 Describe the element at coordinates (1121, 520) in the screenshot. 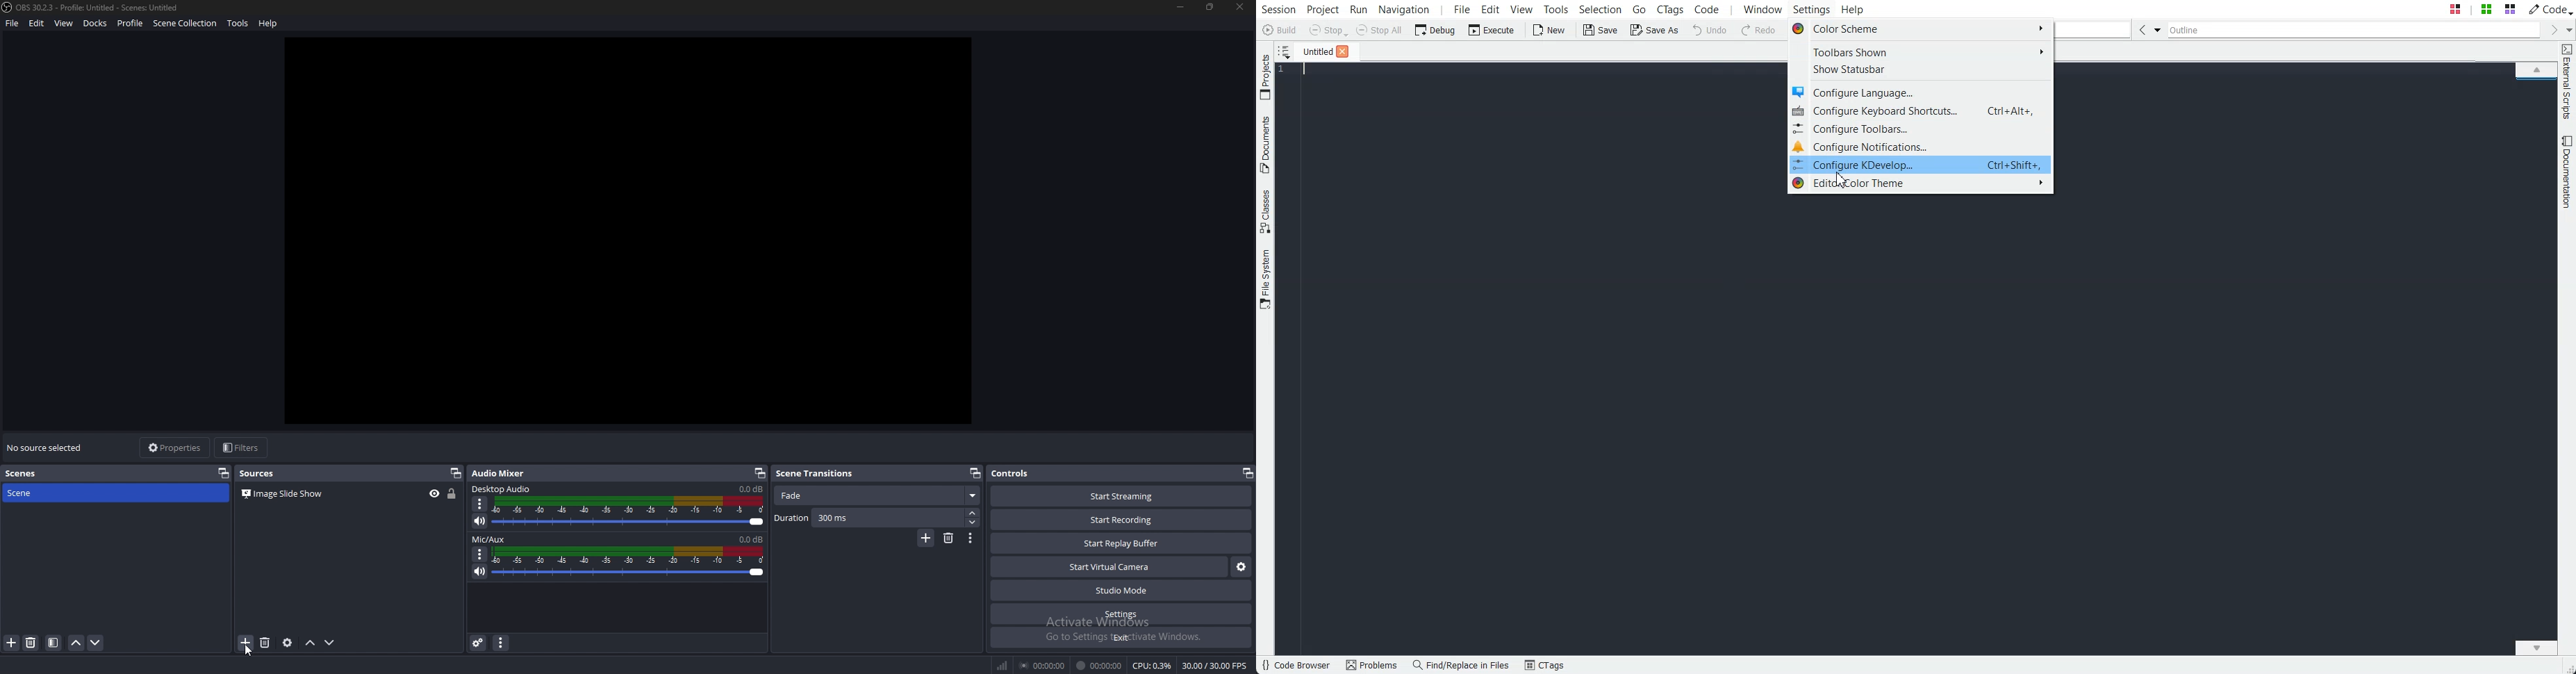

I see `start recording` at that location.